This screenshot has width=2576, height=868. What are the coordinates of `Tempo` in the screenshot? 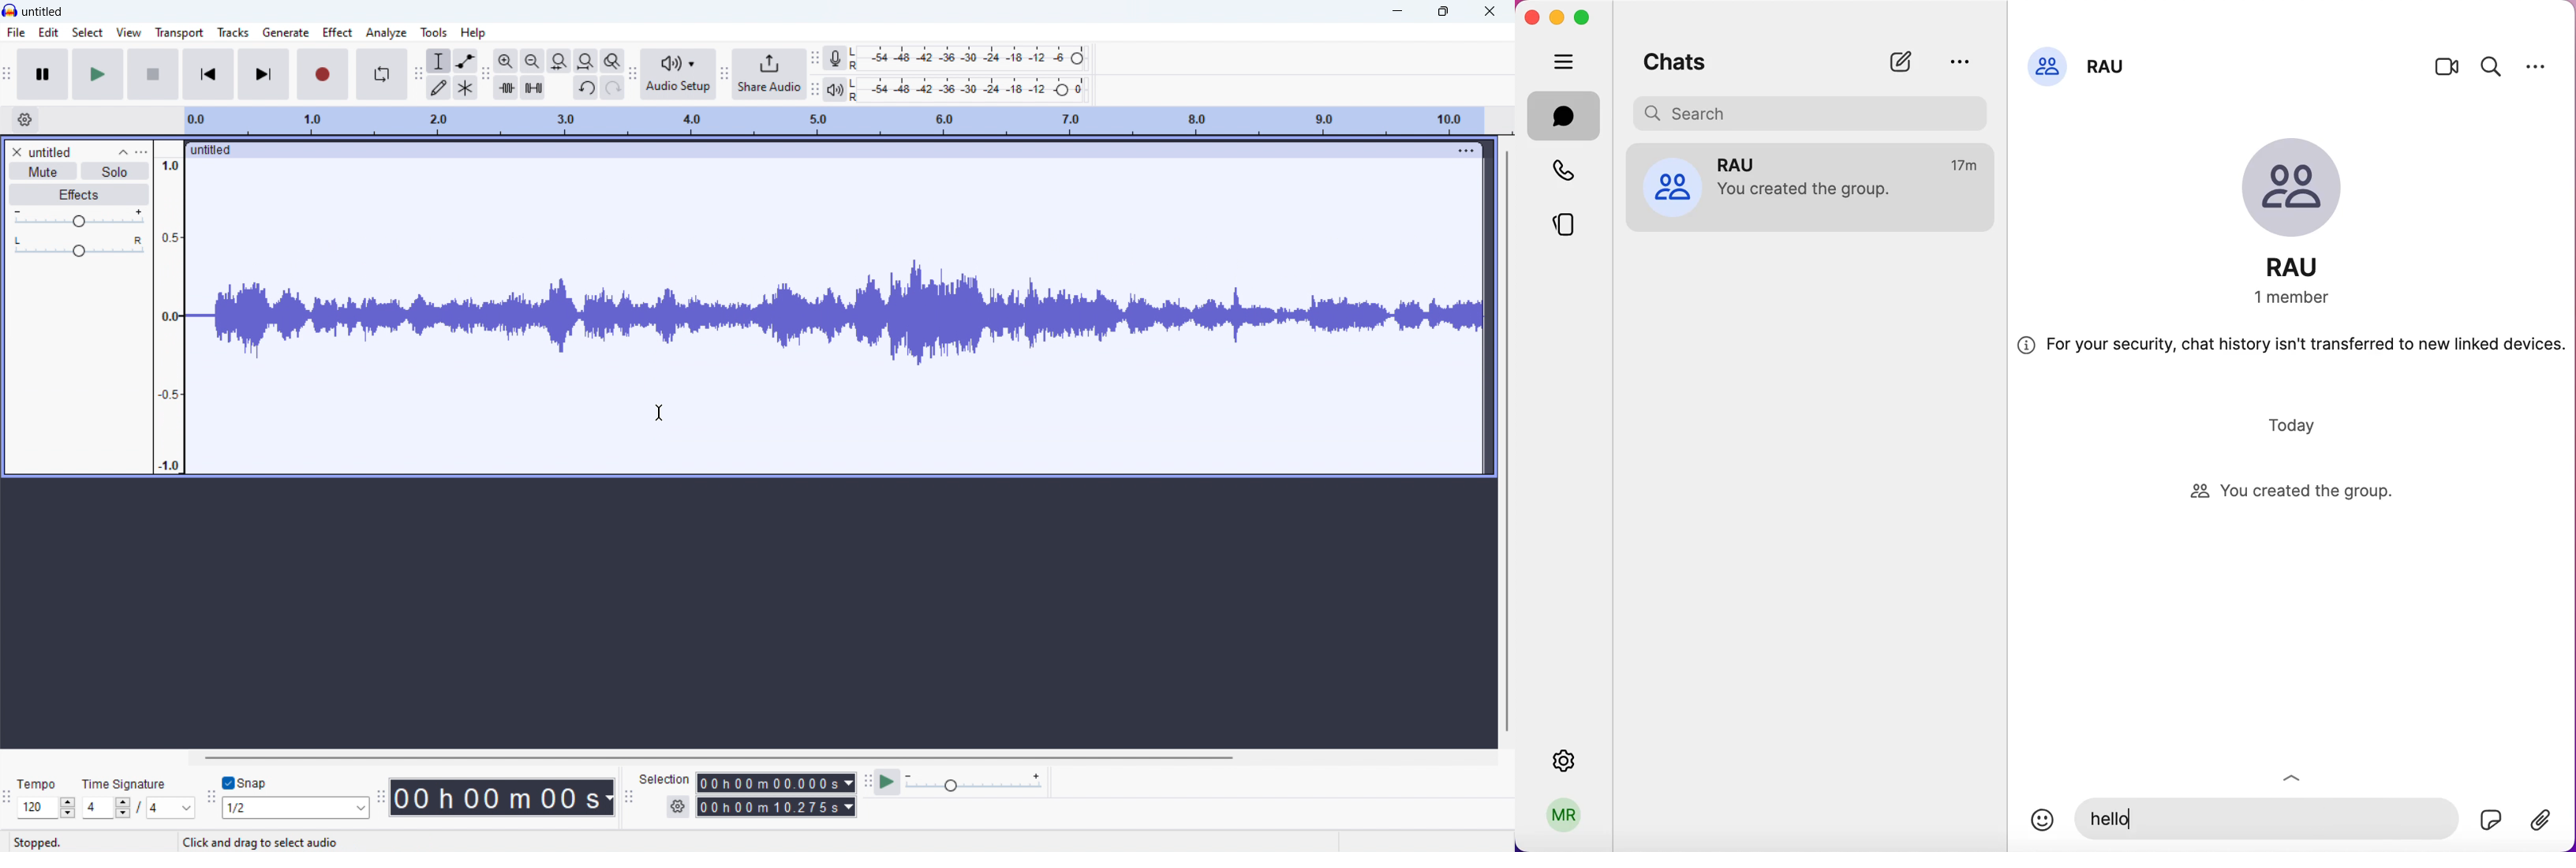 It's located at (41, 784).